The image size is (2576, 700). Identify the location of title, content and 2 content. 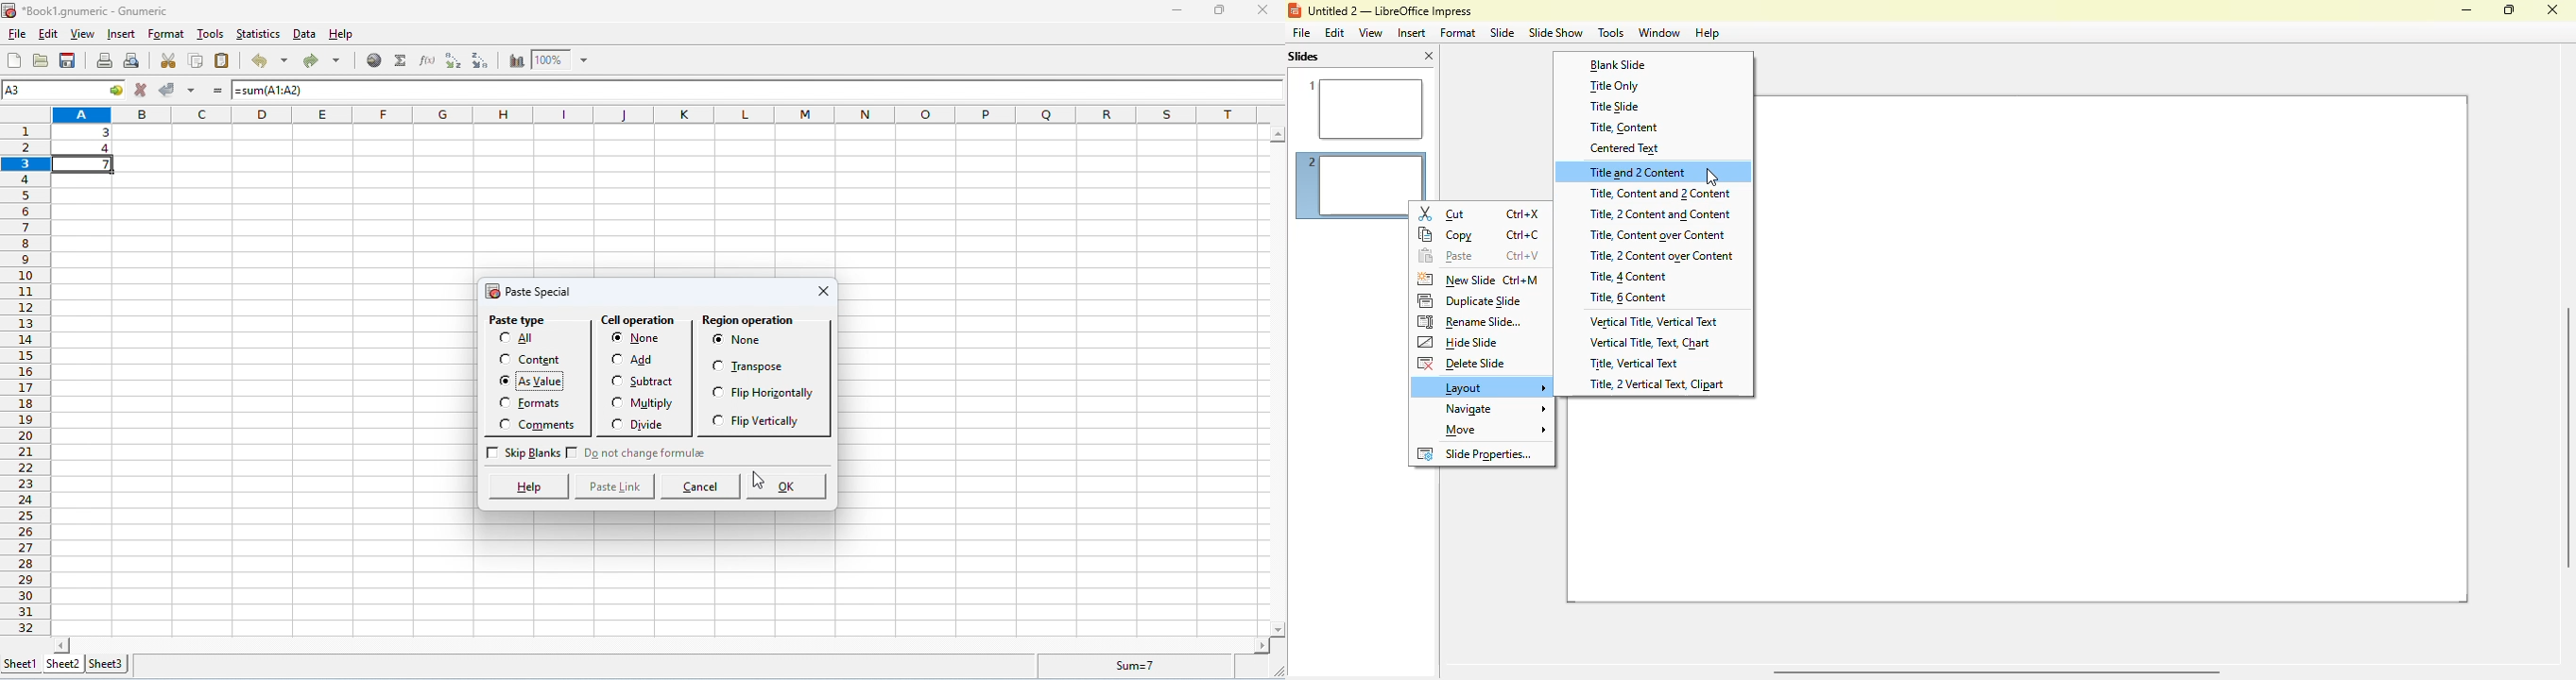
(1663, 194).